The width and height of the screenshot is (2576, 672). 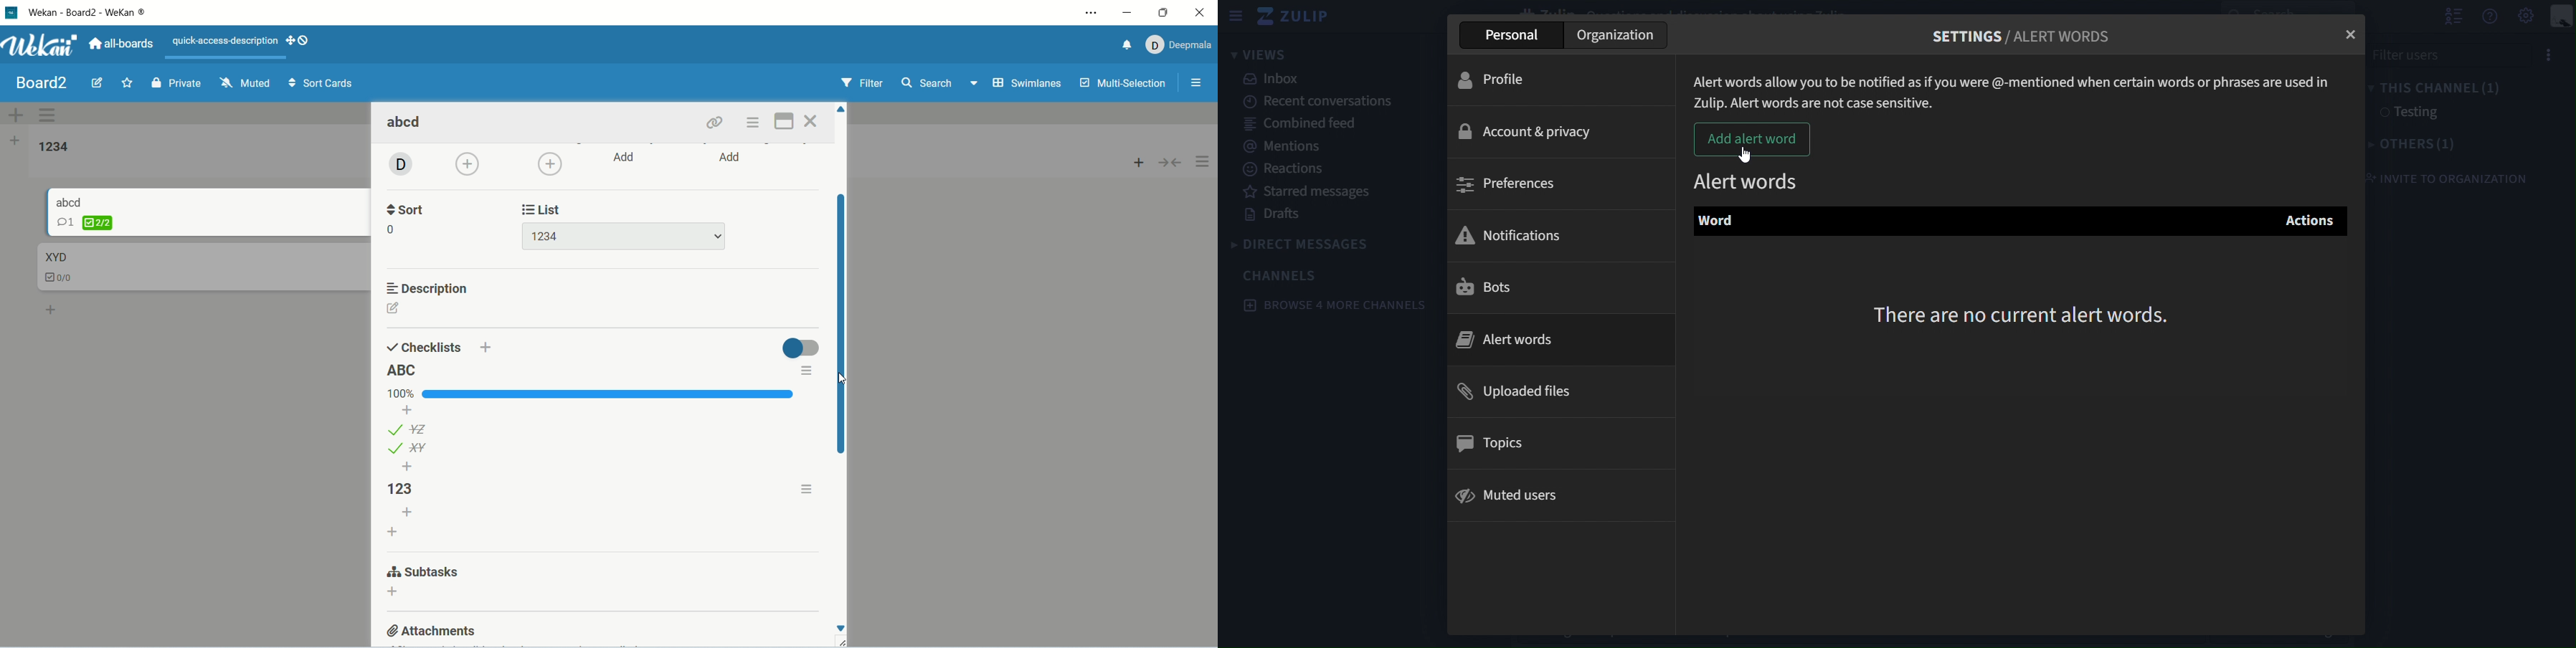 I want to click on add checcklist, so click(x=394, y=531).